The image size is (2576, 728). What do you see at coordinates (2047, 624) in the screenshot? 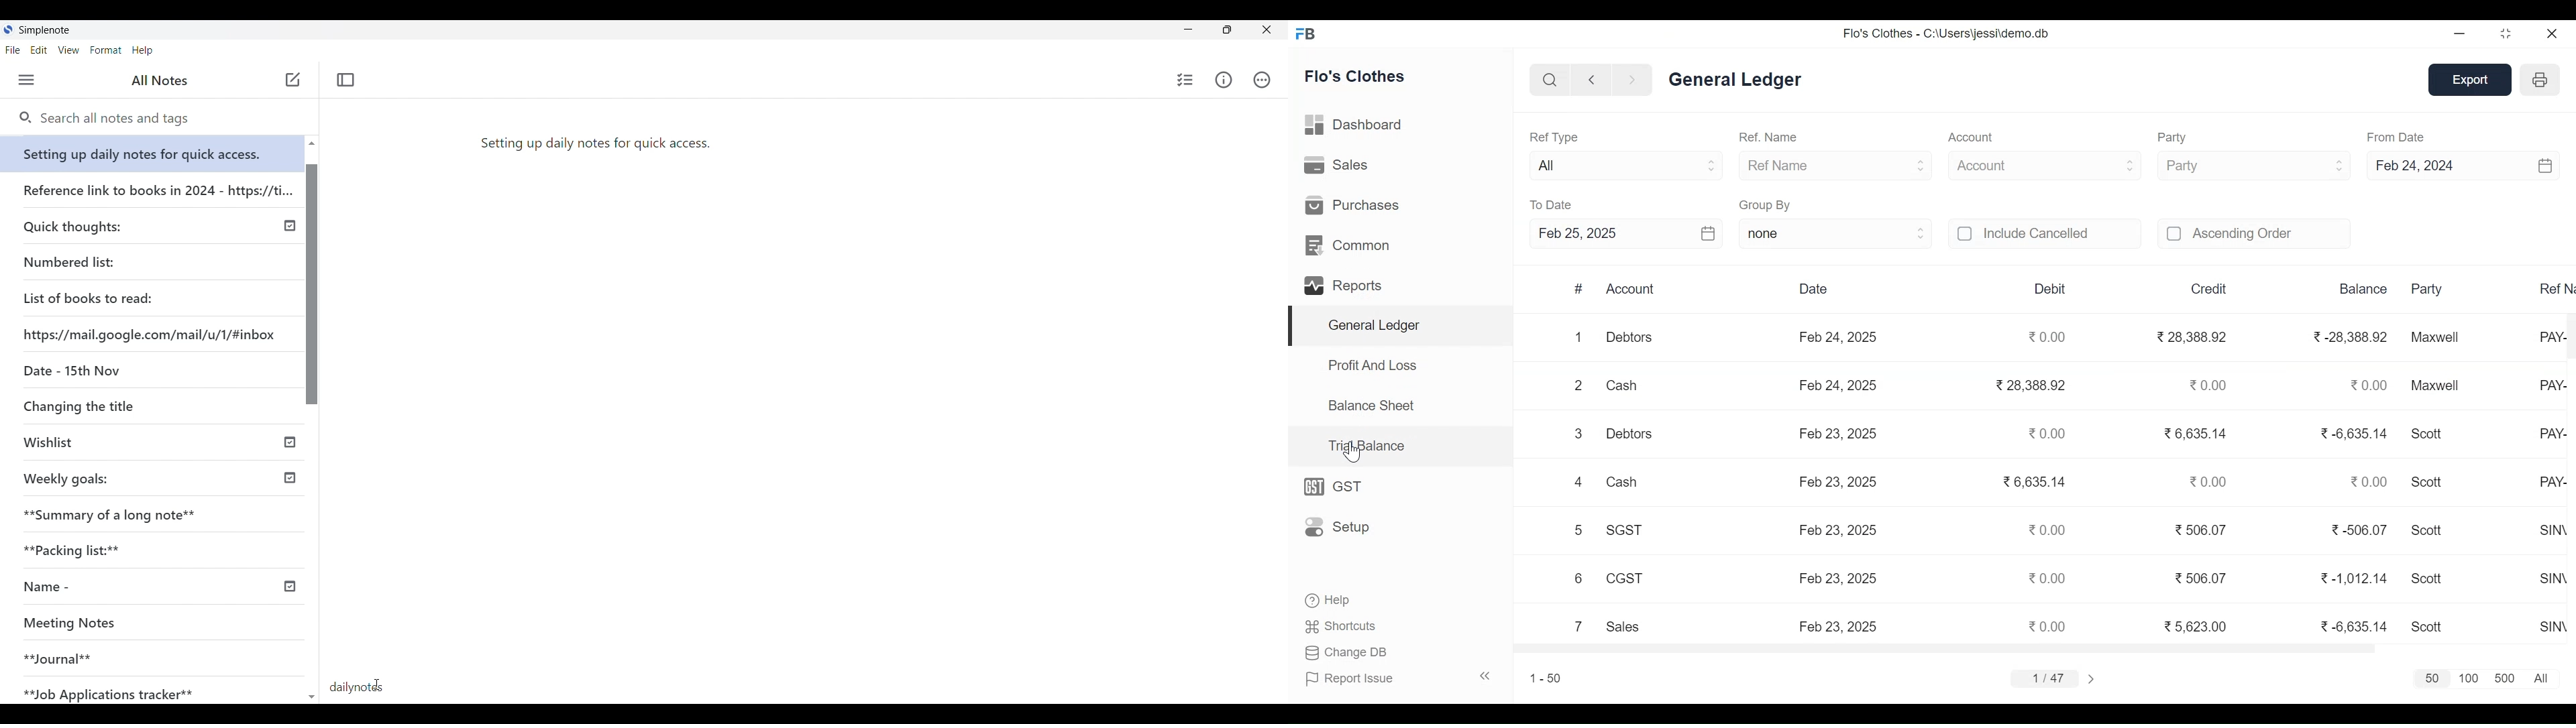
I see `0.00` at bounding box center [2047, 624].